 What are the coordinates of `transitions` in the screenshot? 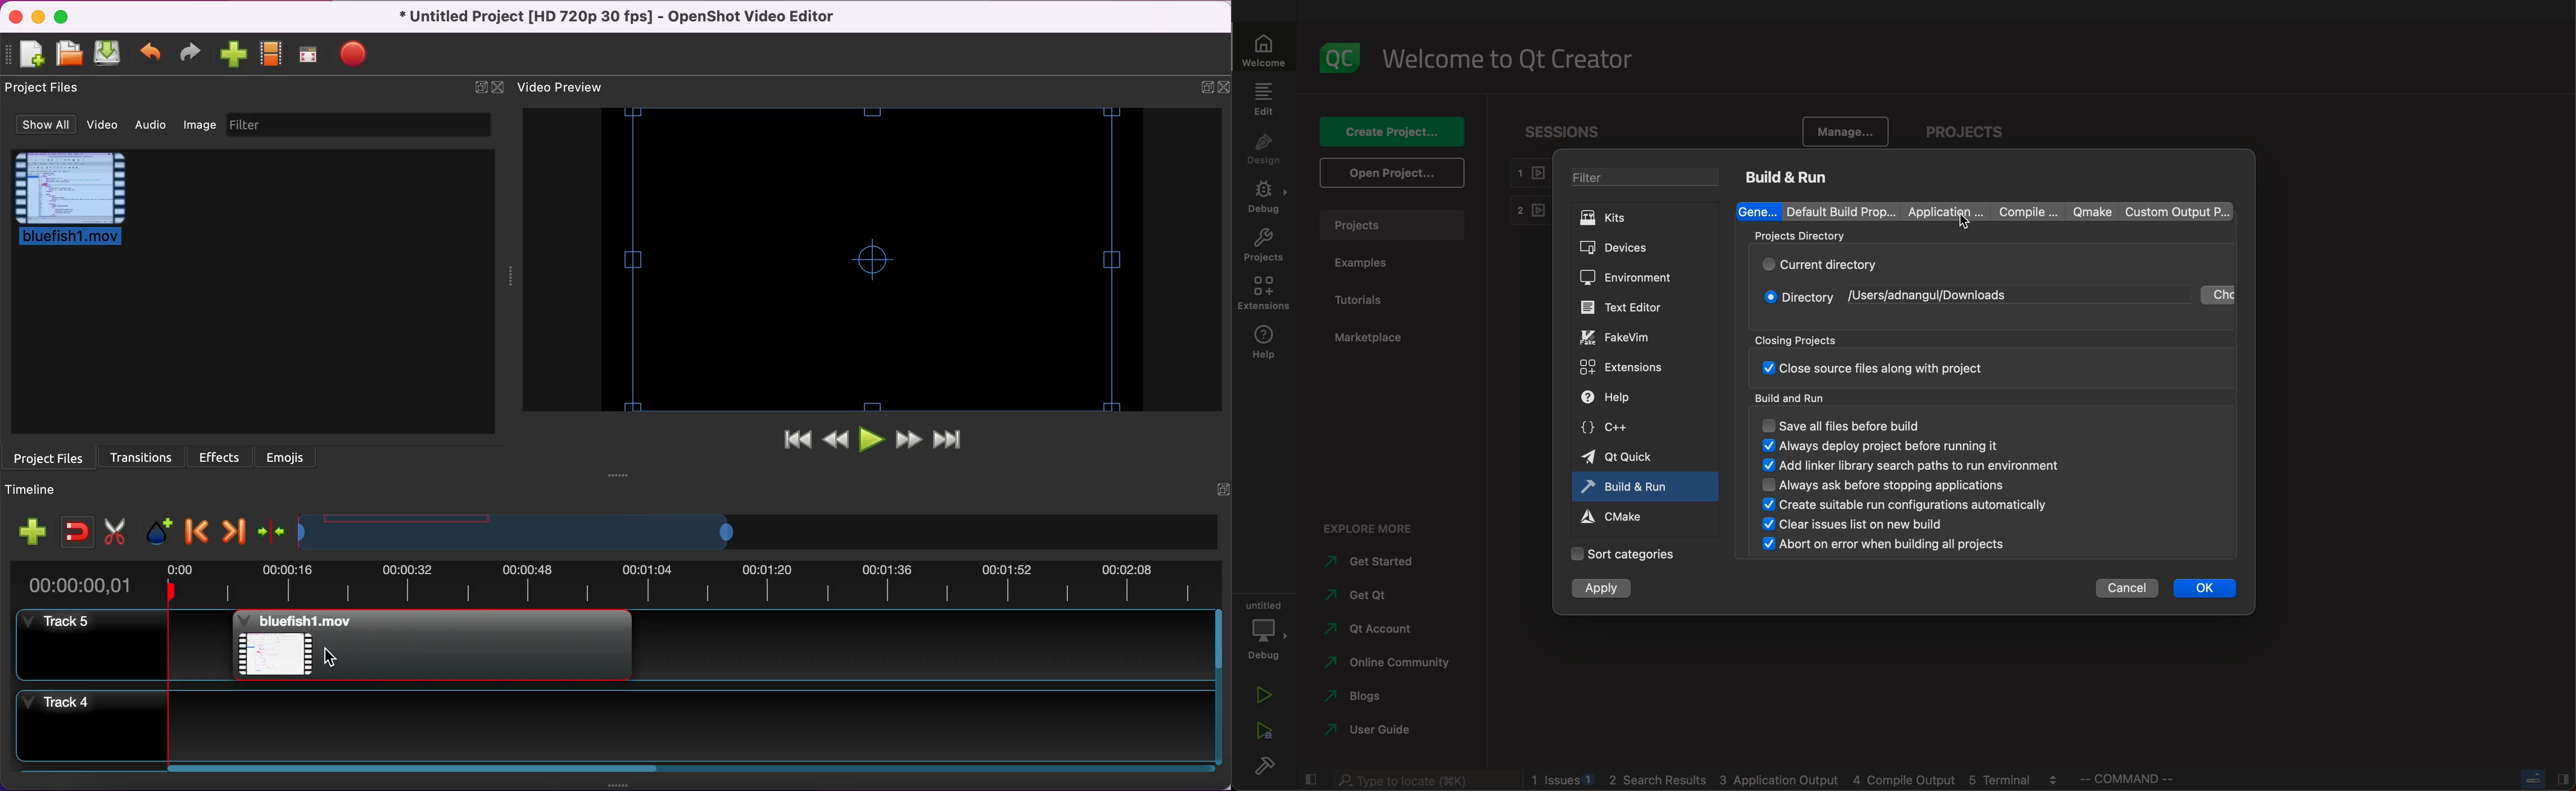 It's located at (141, 457).